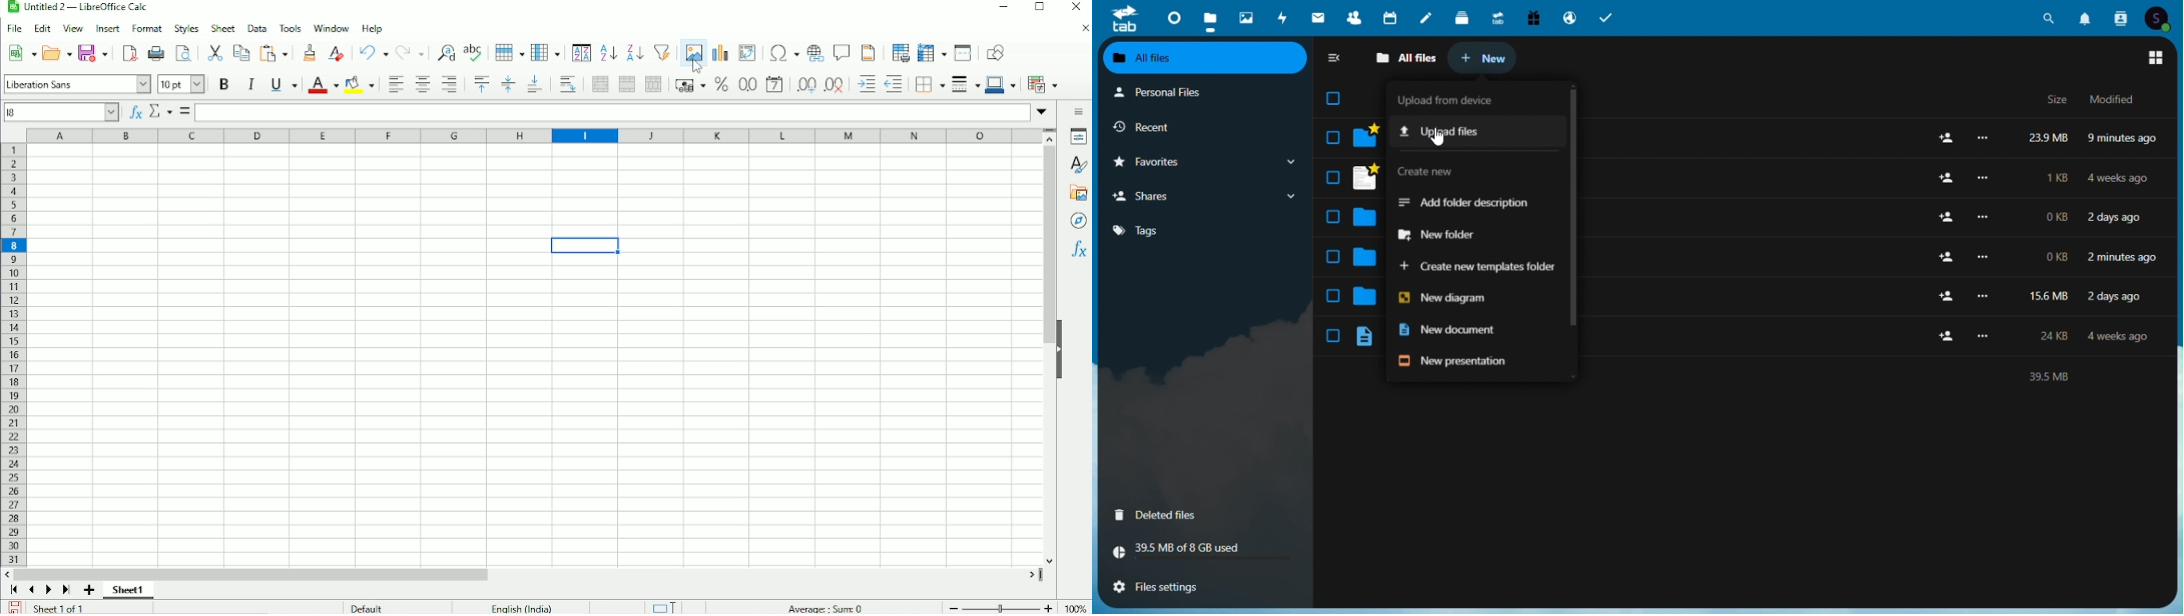 The height and width of the screenshot is (616, 2184). I want to click on Create new, so click(1432, 171).